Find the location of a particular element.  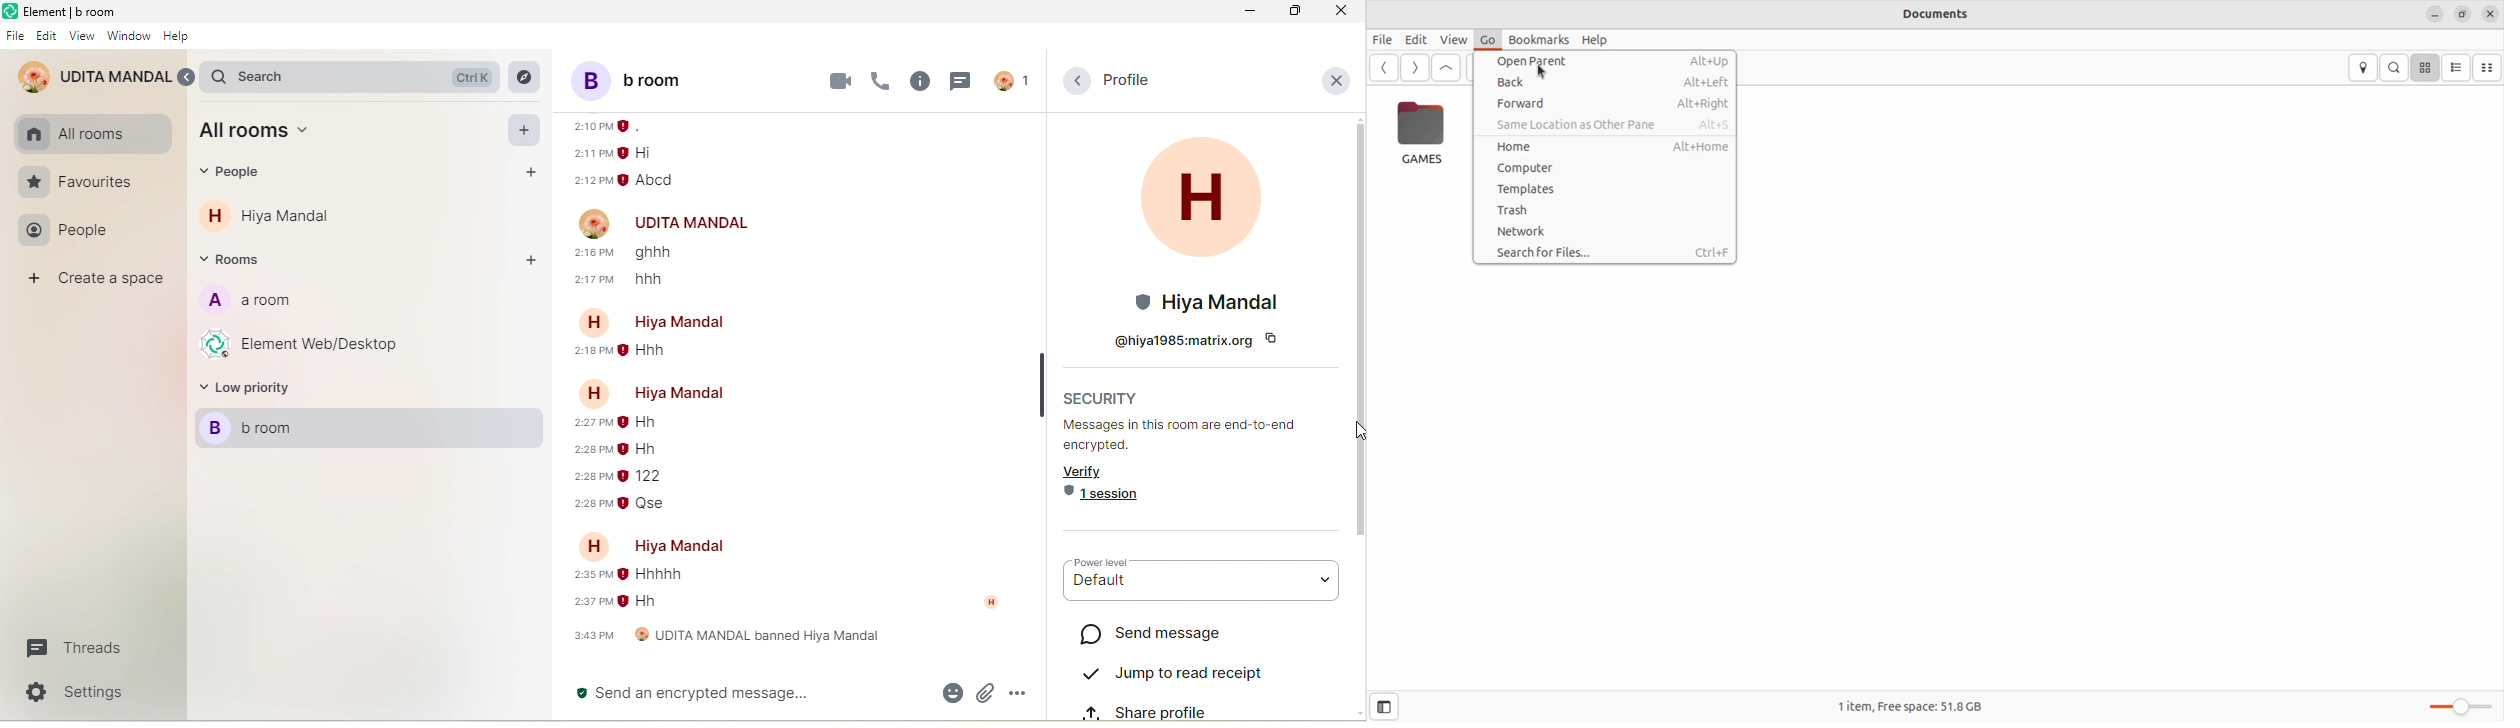

close is located at coordinates (1336, 79).